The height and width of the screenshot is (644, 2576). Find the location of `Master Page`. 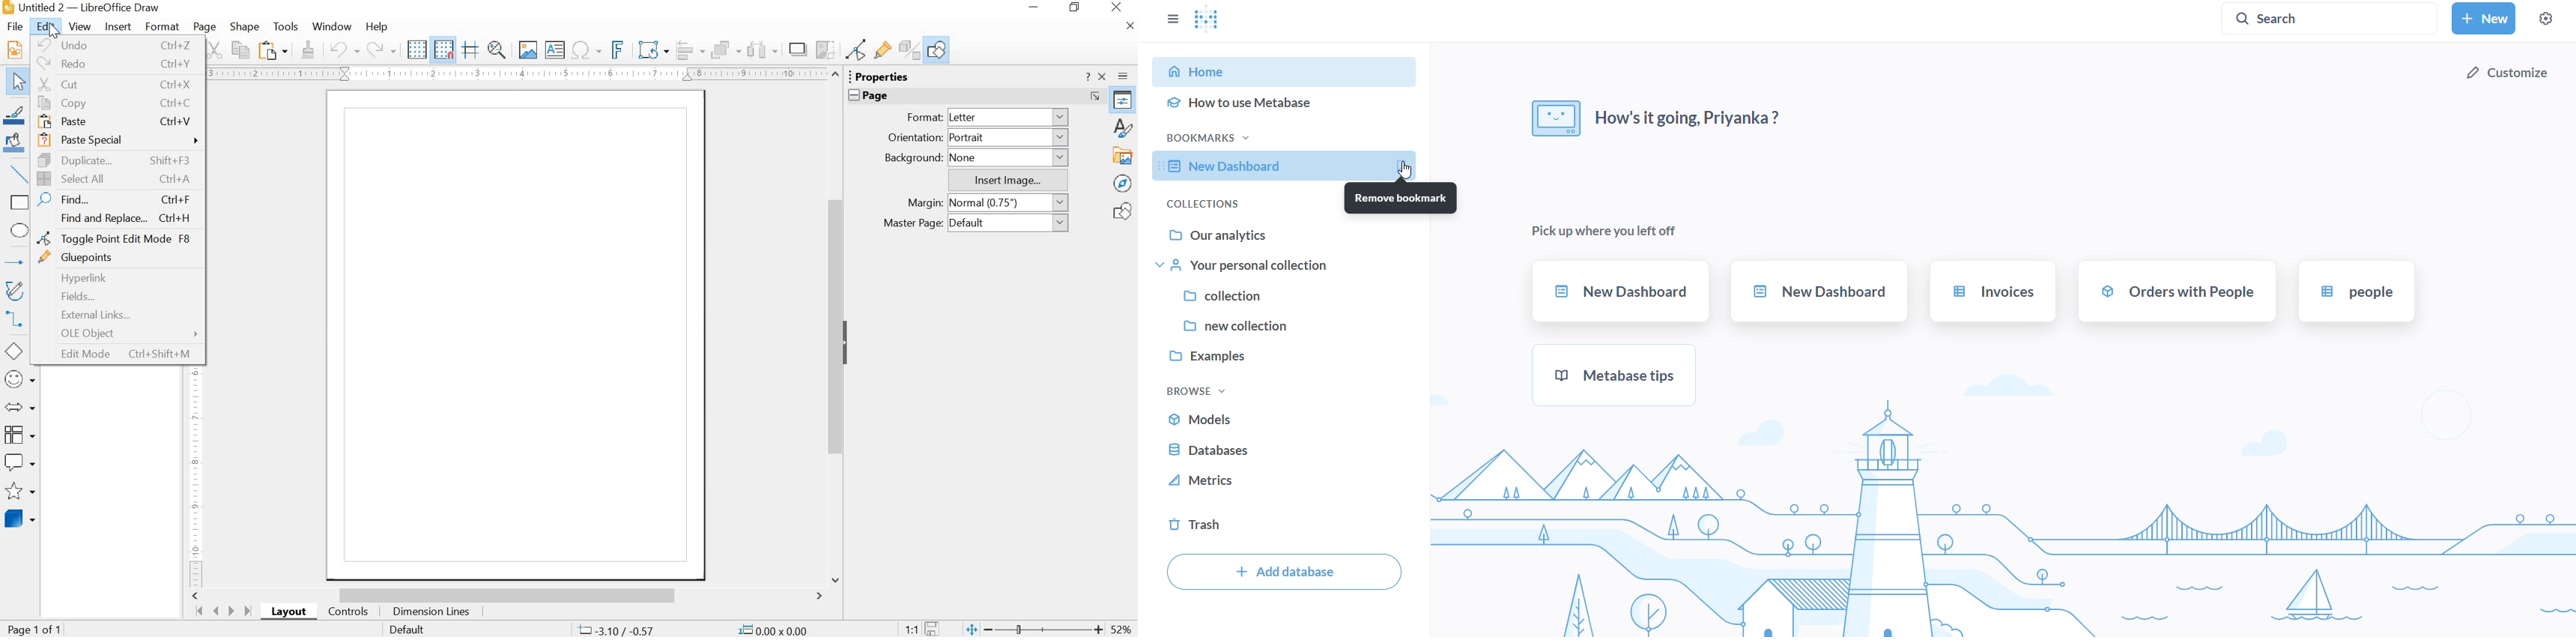

Master Page is located at coordinates (916, 224).